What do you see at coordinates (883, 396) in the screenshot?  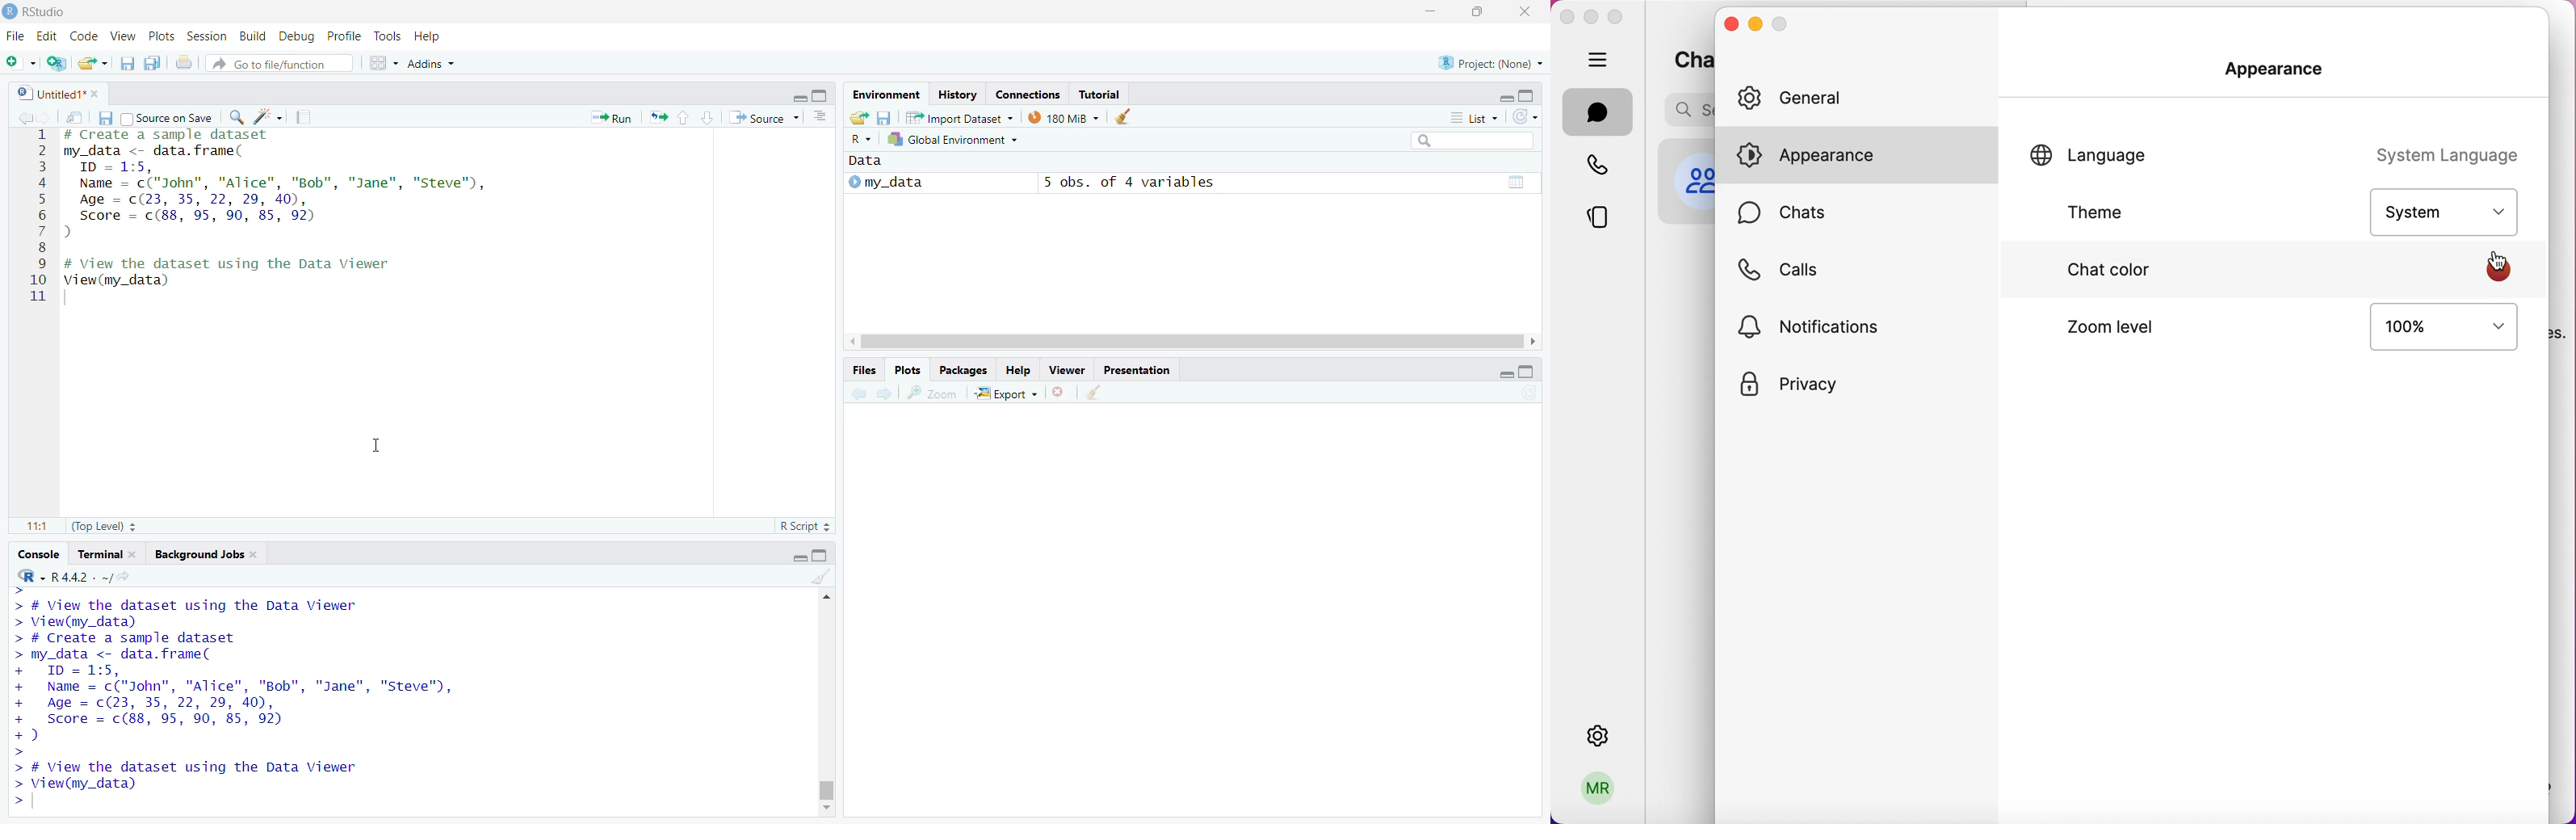 I see `Forward` at bounding box center [883, 396].